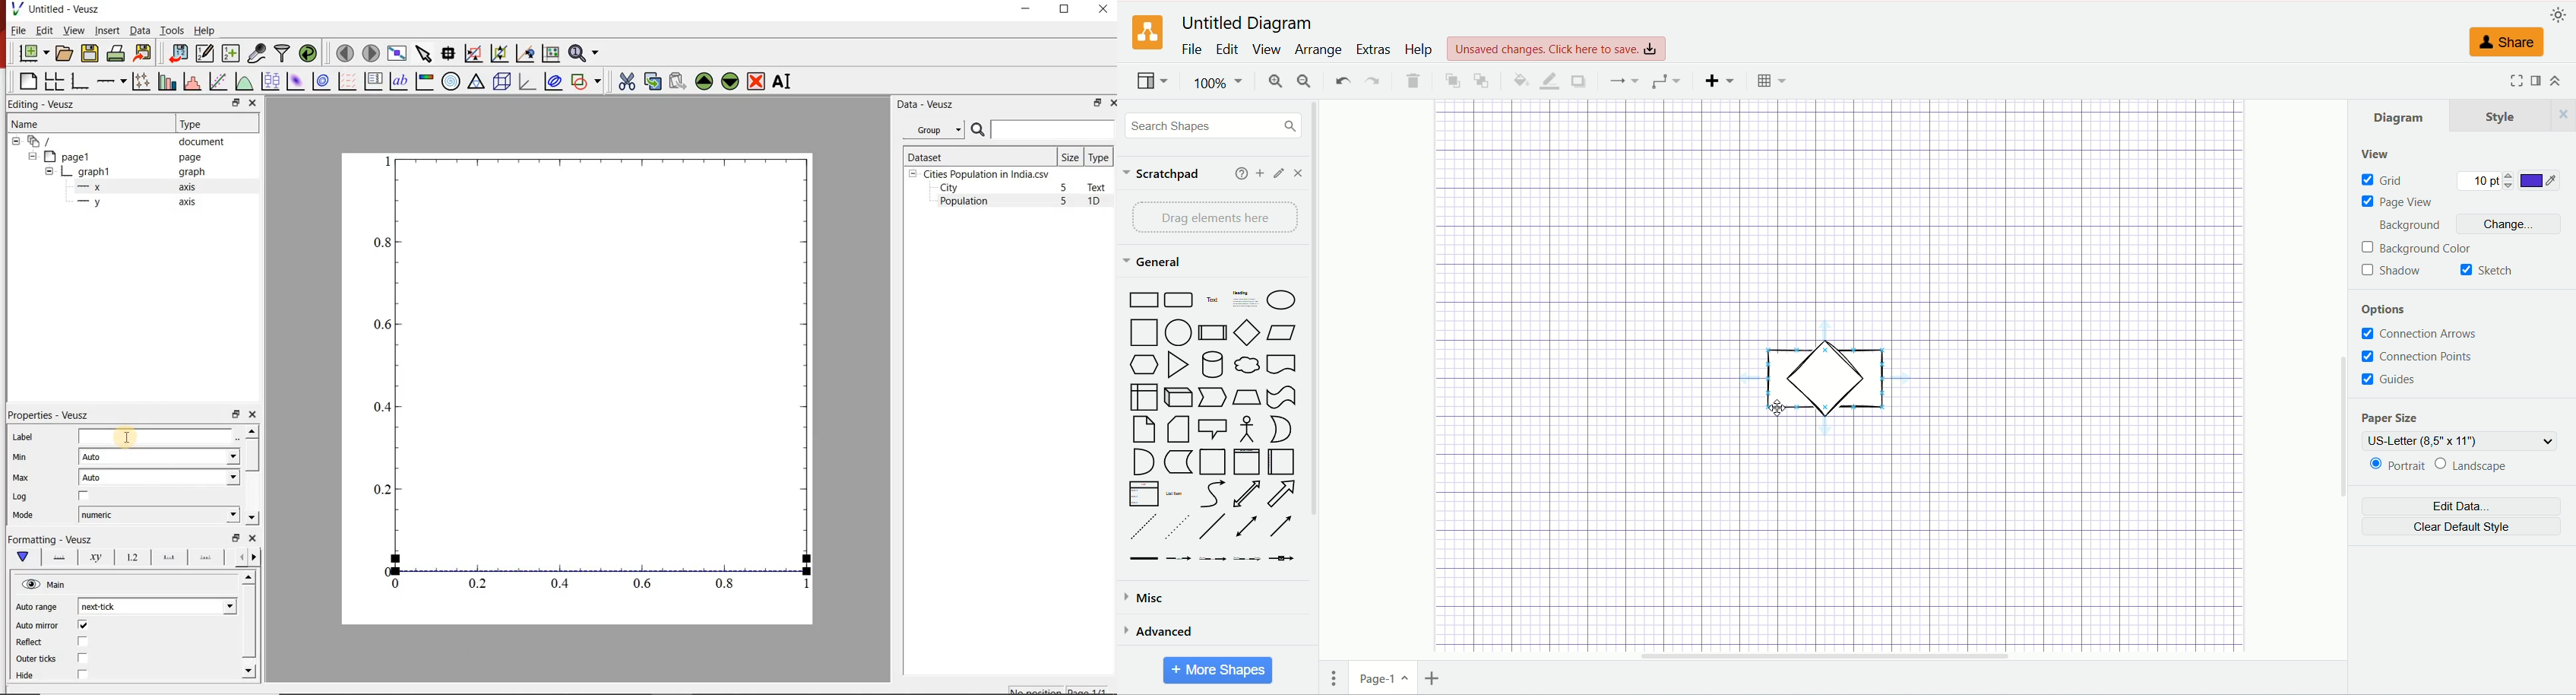 Image resolution: width=2576 pixels, height=700 pixels. What do you see at coordinates (71, 29) in the screenshot?
I see `View` at bounding box center [71, 29].